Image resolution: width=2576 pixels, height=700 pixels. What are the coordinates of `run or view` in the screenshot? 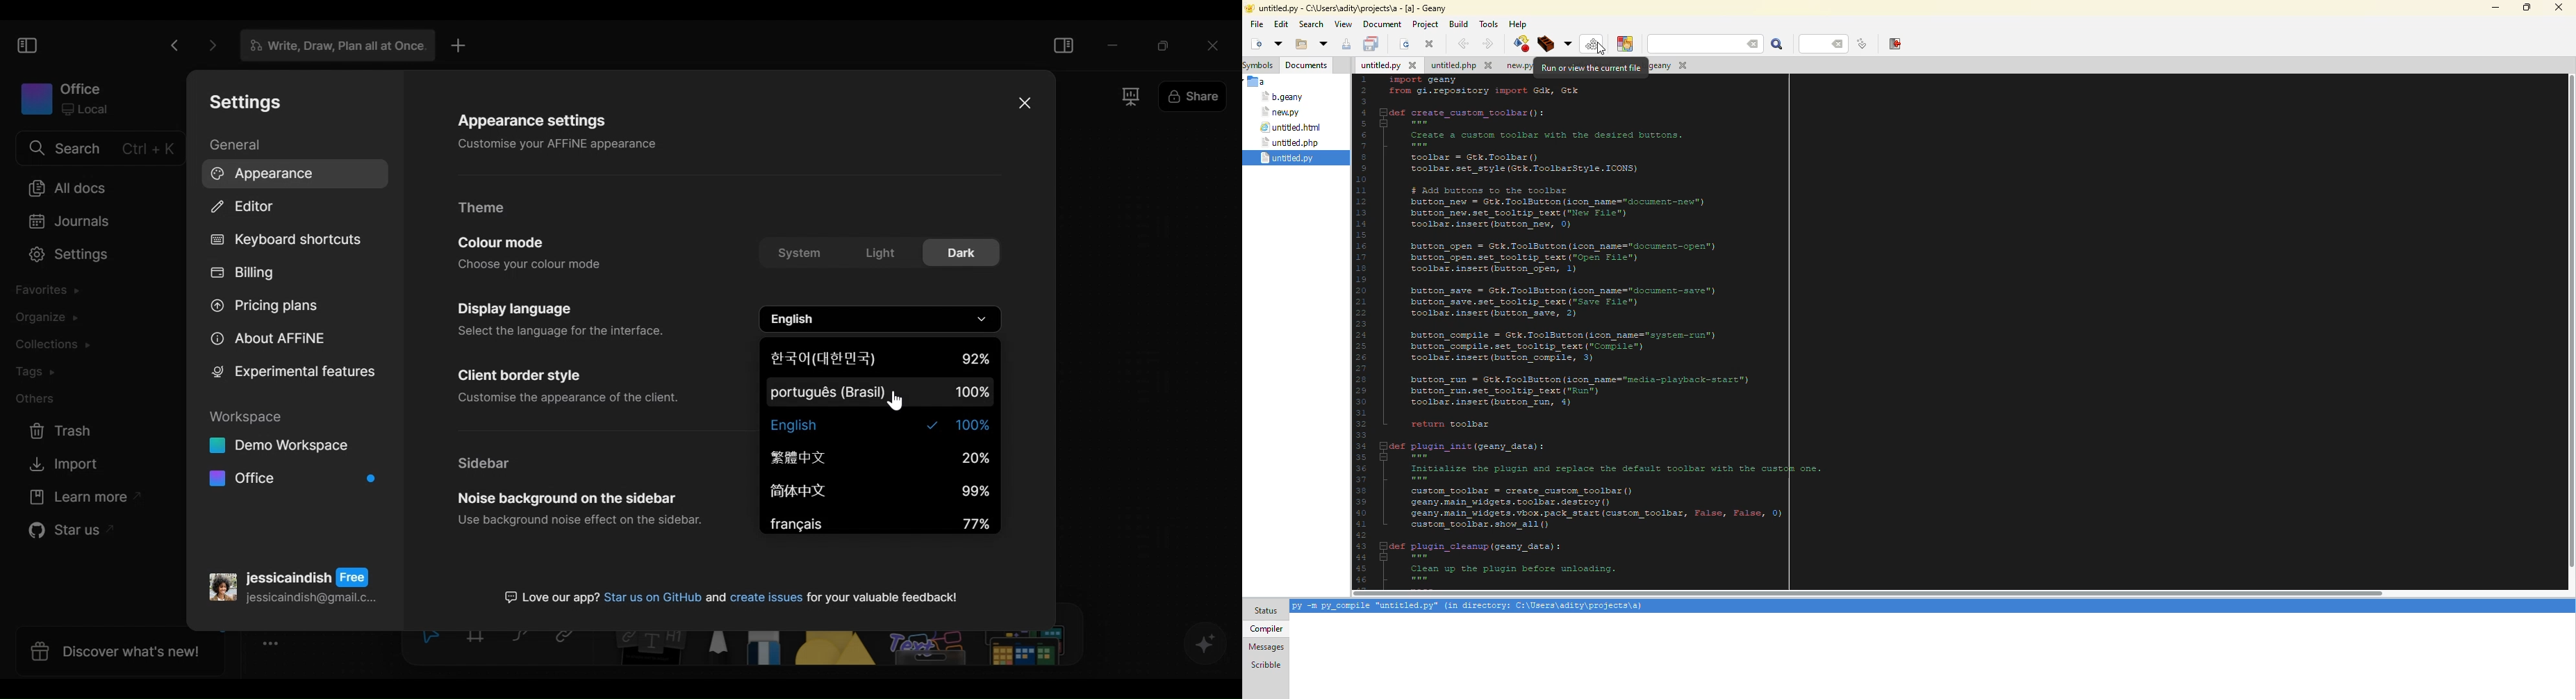 It's located at (1593, 68).